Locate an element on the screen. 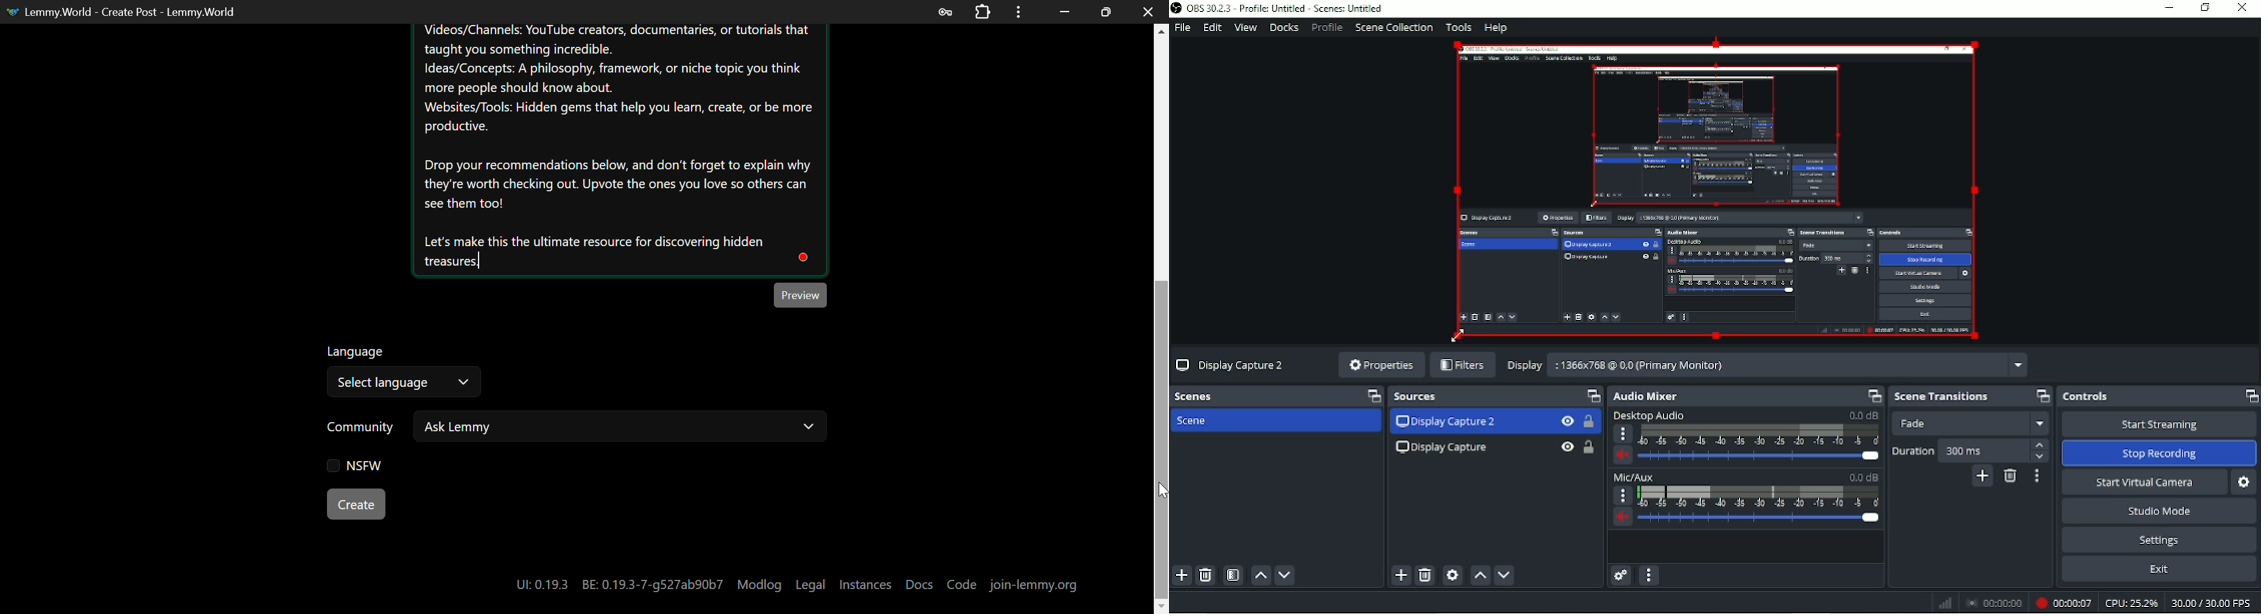 The width and height of the screenshot is (2268, 616). Maximize is located at coordinates (2039, 396).